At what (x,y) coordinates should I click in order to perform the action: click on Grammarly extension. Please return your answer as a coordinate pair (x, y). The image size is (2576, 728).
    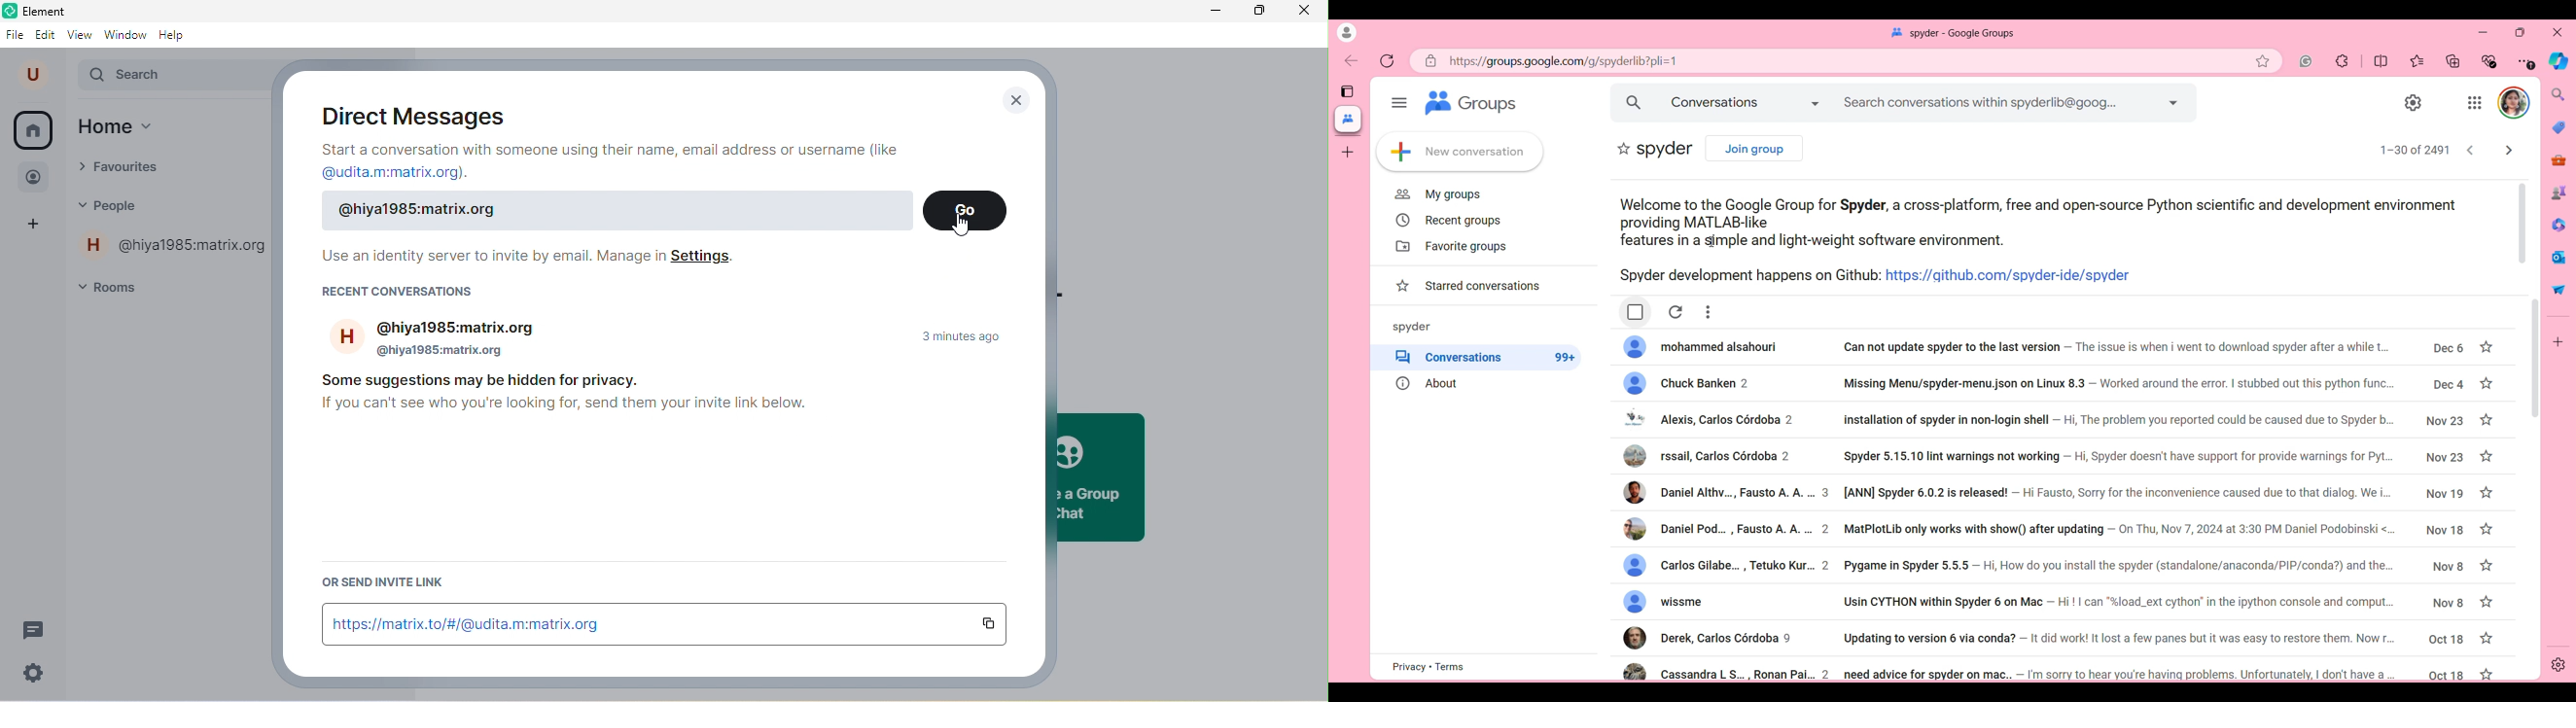
    Looking at the image, I should click on (2306, 61).